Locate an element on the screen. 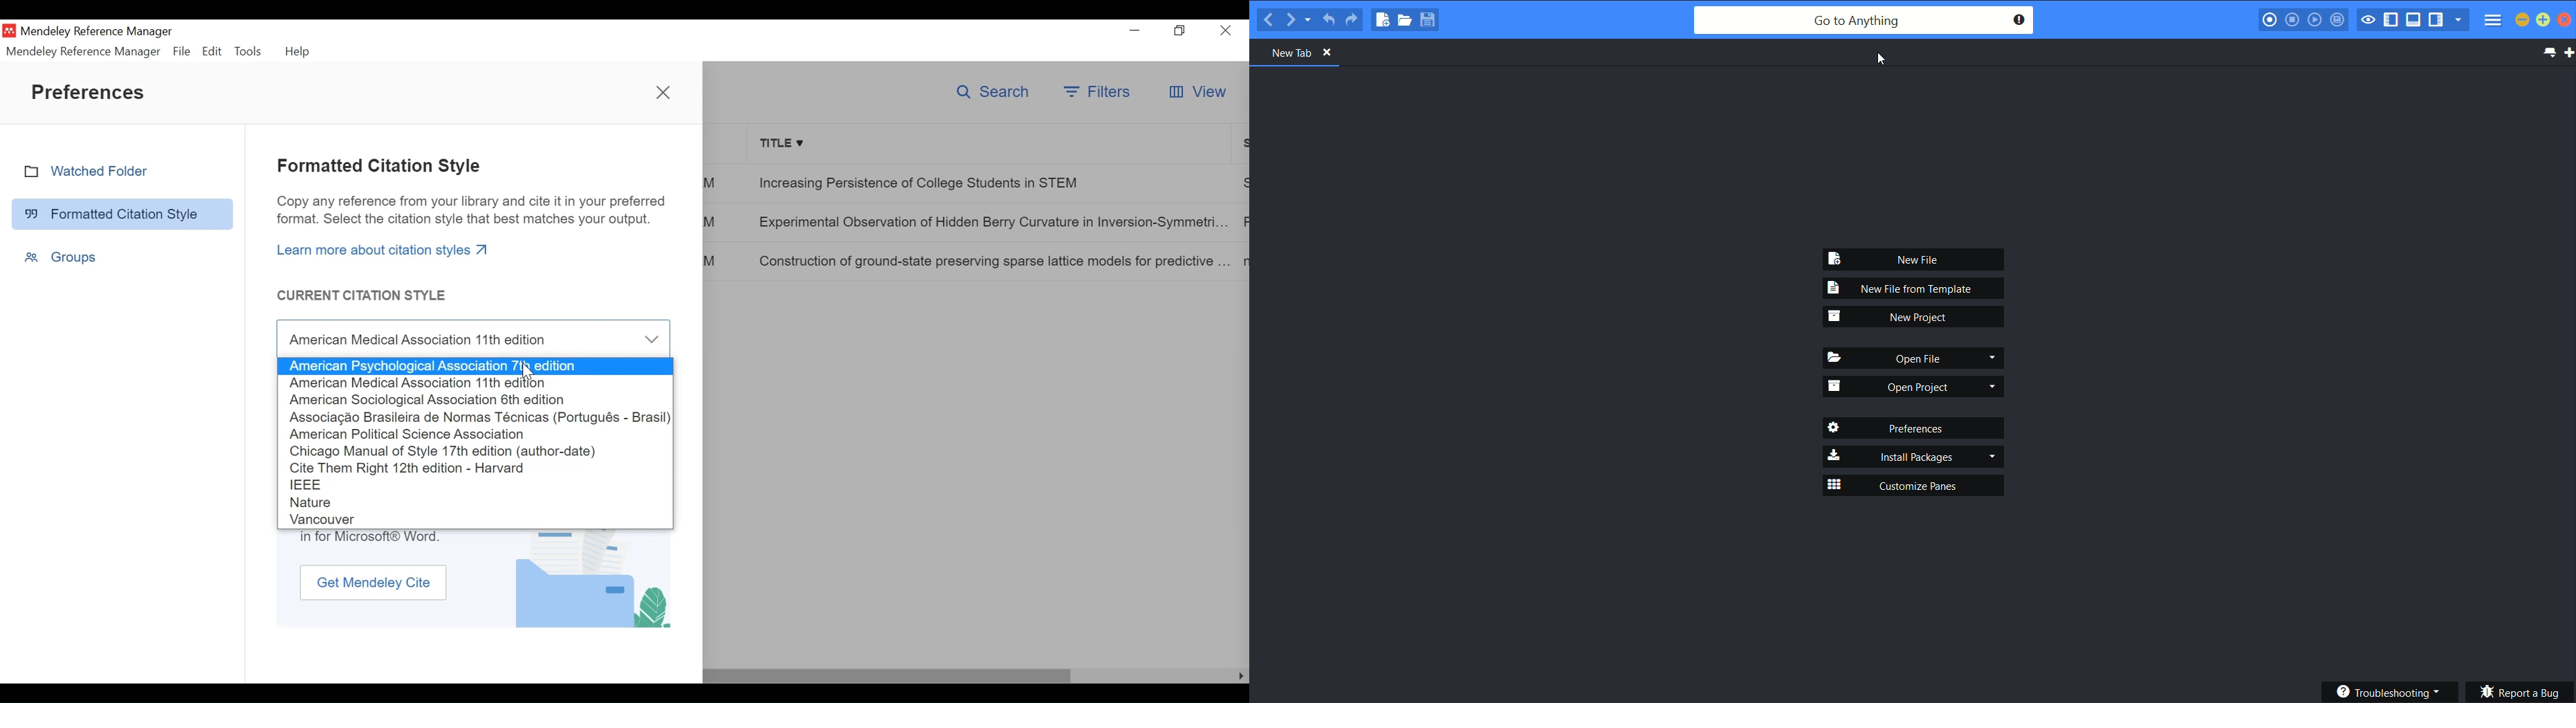 This screenshot has width=2576, height=728. new file is located at coordinates (1917, 258).